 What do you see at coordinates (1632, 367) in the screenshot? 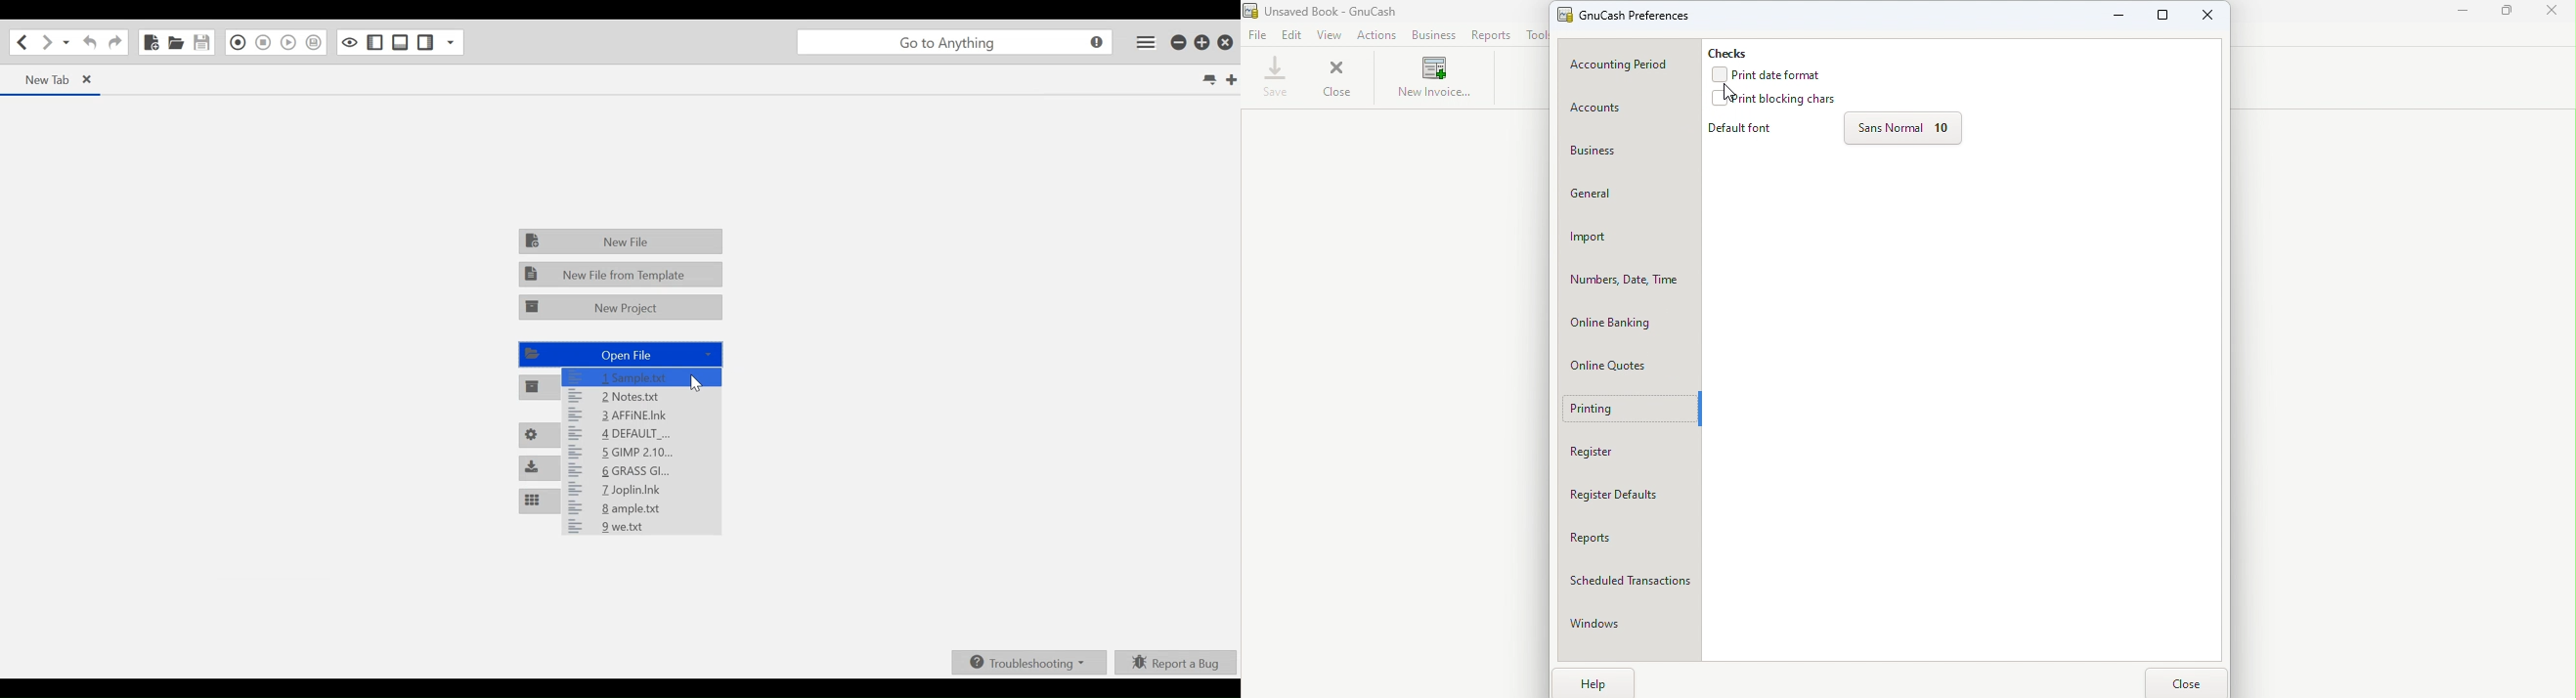
I see `Online quotes` at bounding box center [1632, 367].